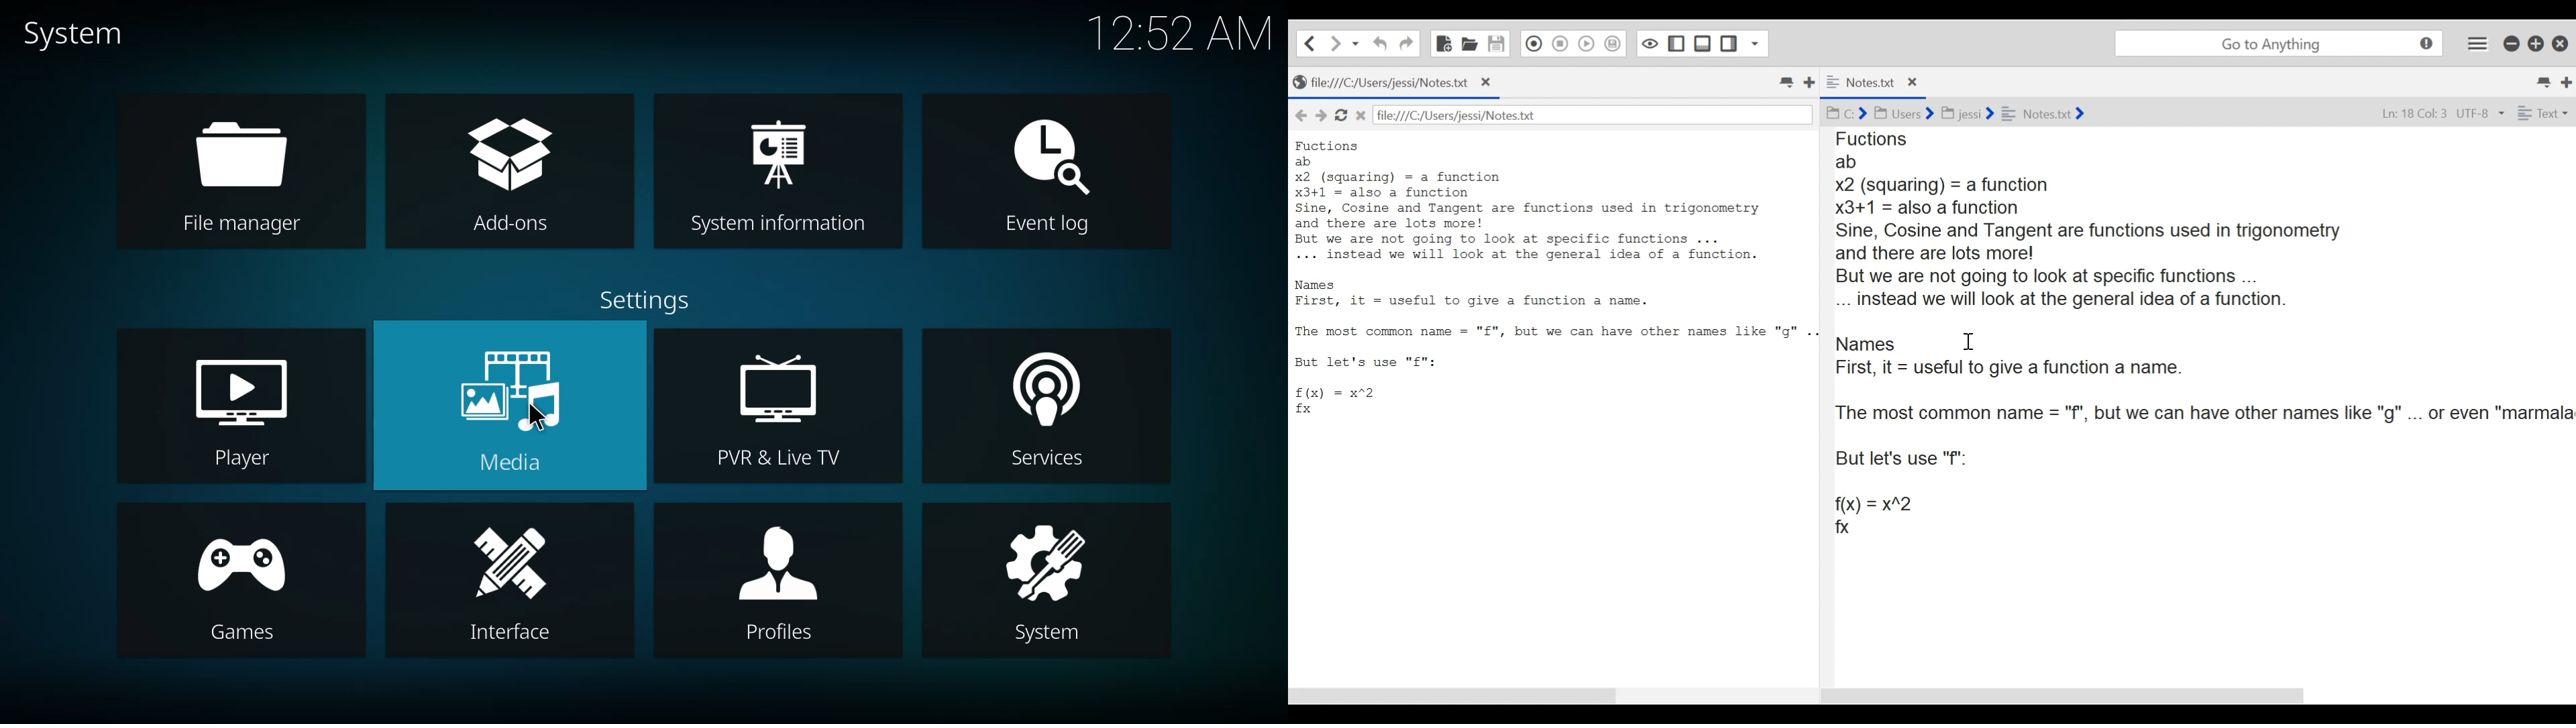 The height and width of the screenshot is (728, 2576). I want to click on profiles, so click(781, 558).